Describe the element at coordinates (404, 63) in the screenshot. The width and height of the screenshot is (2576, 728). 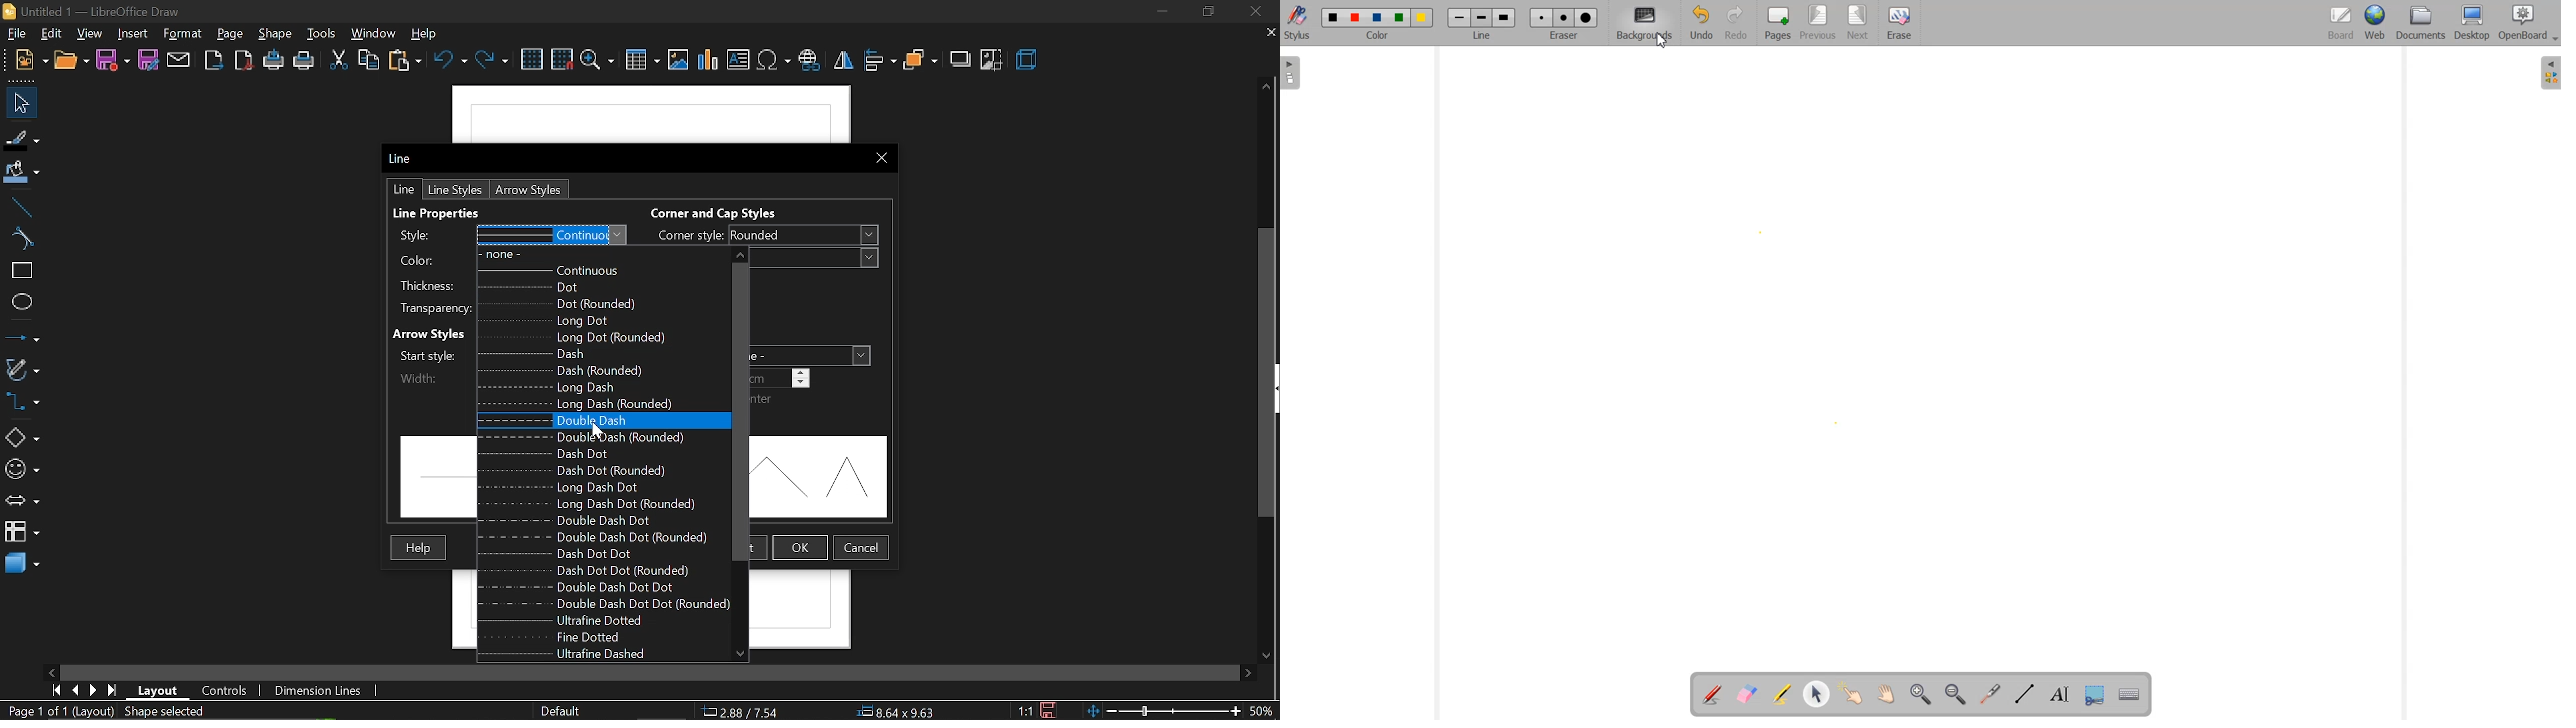
I see `paste` at that location.